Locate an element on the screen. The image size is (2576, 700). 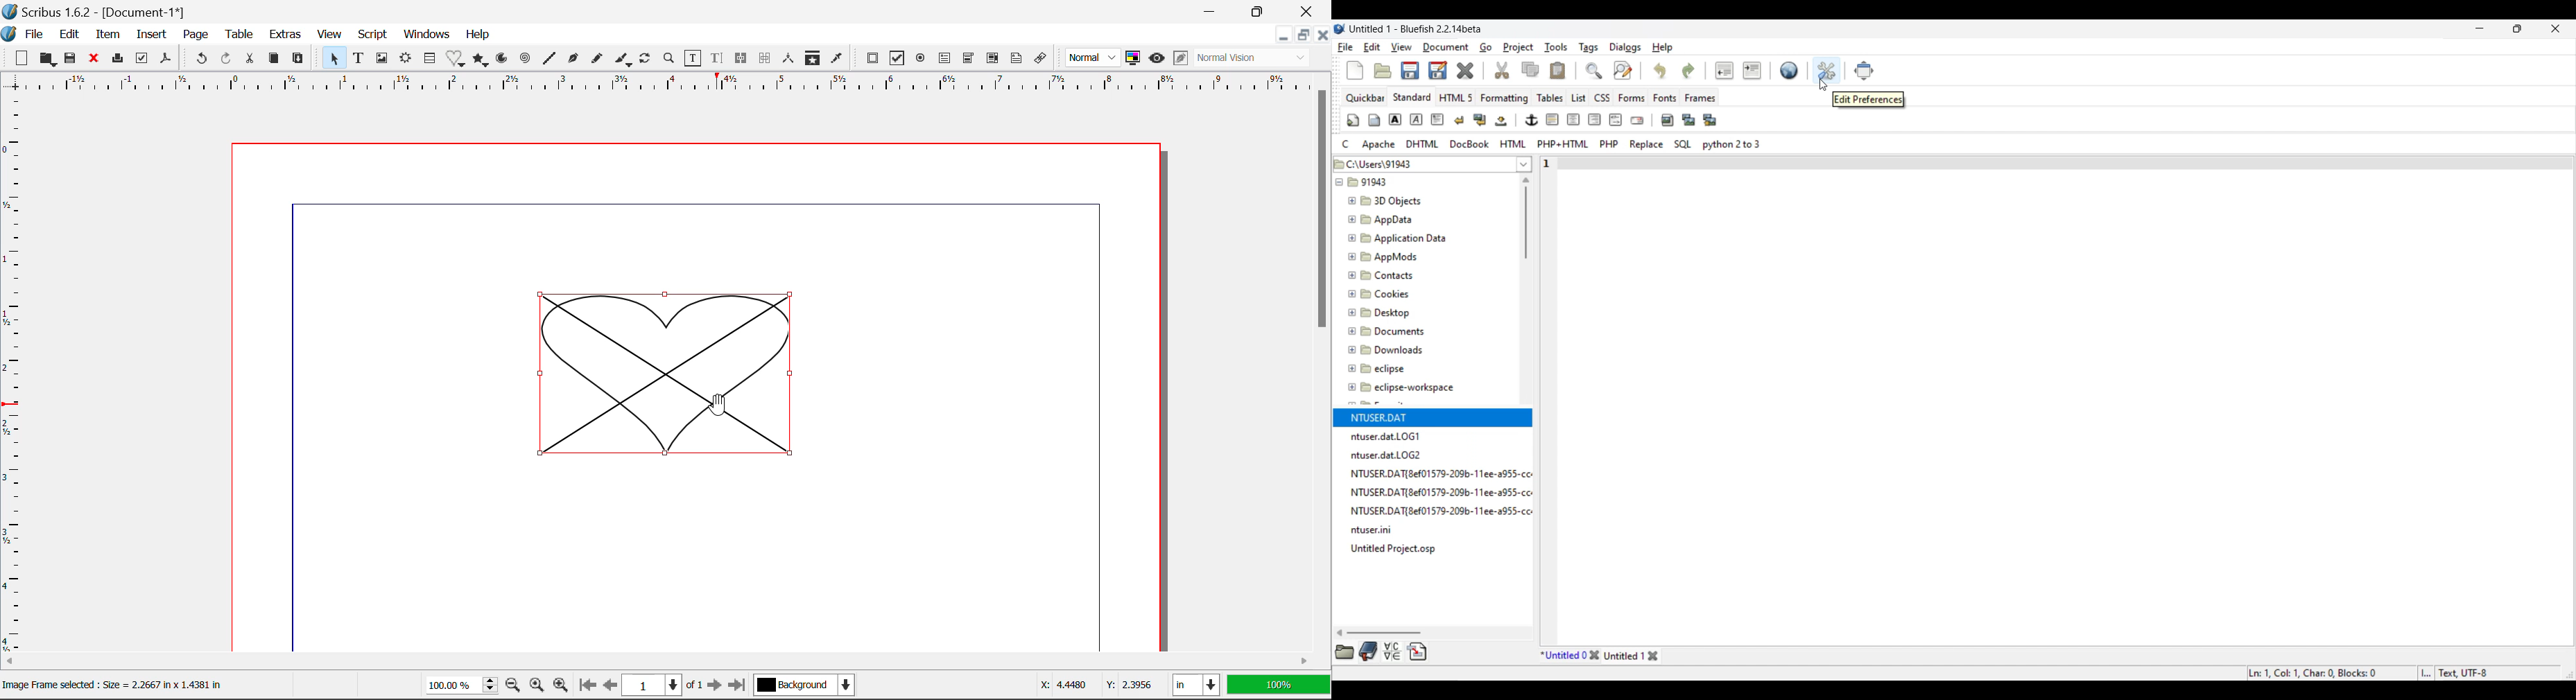
cursor is located at coordinates (1824, 83).